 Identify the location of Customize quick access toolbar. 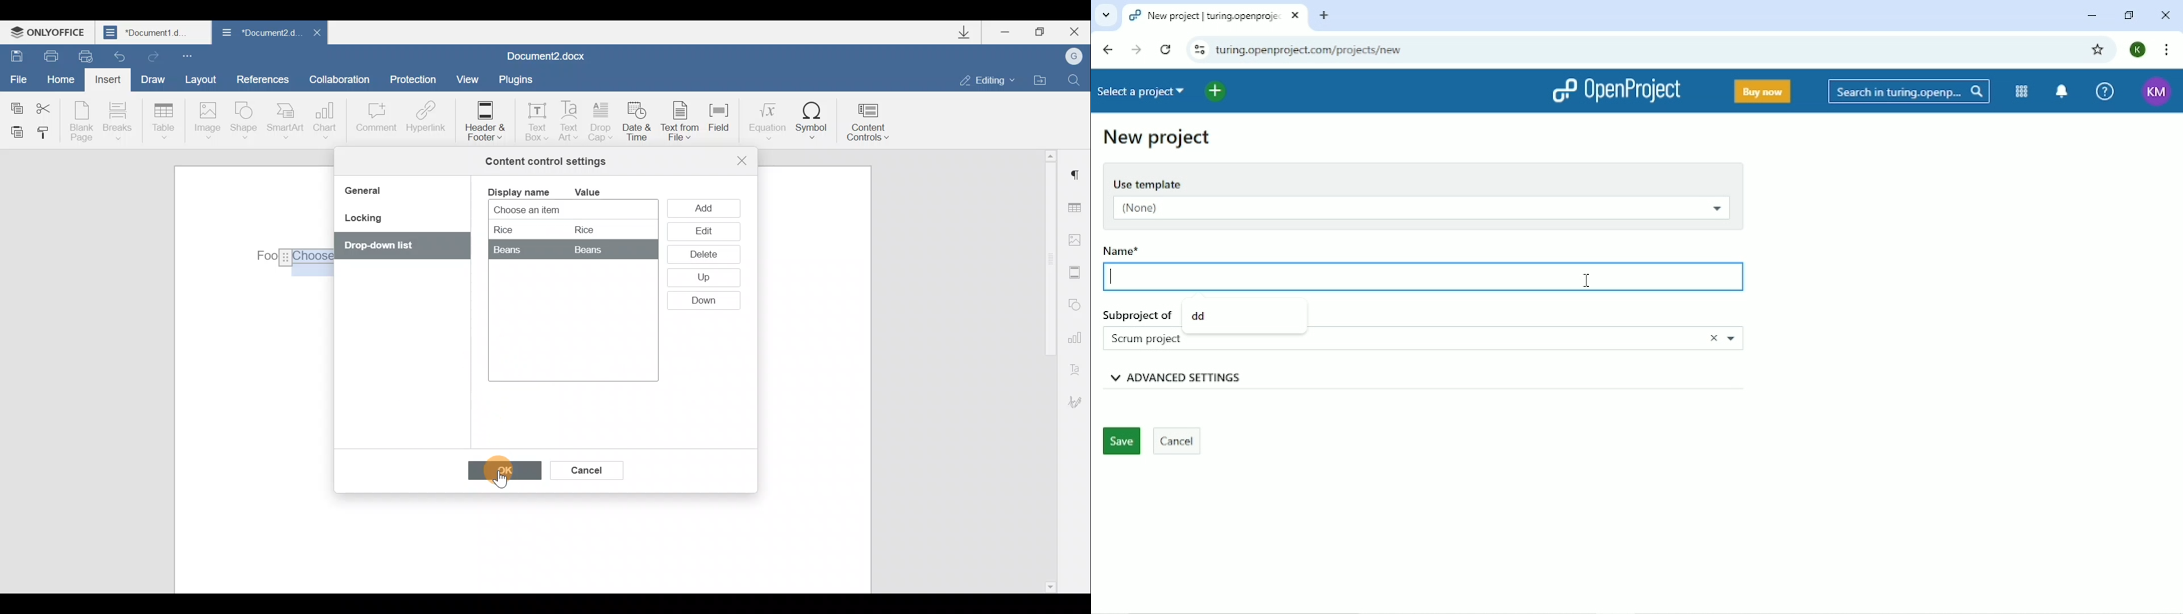
(190, 55).